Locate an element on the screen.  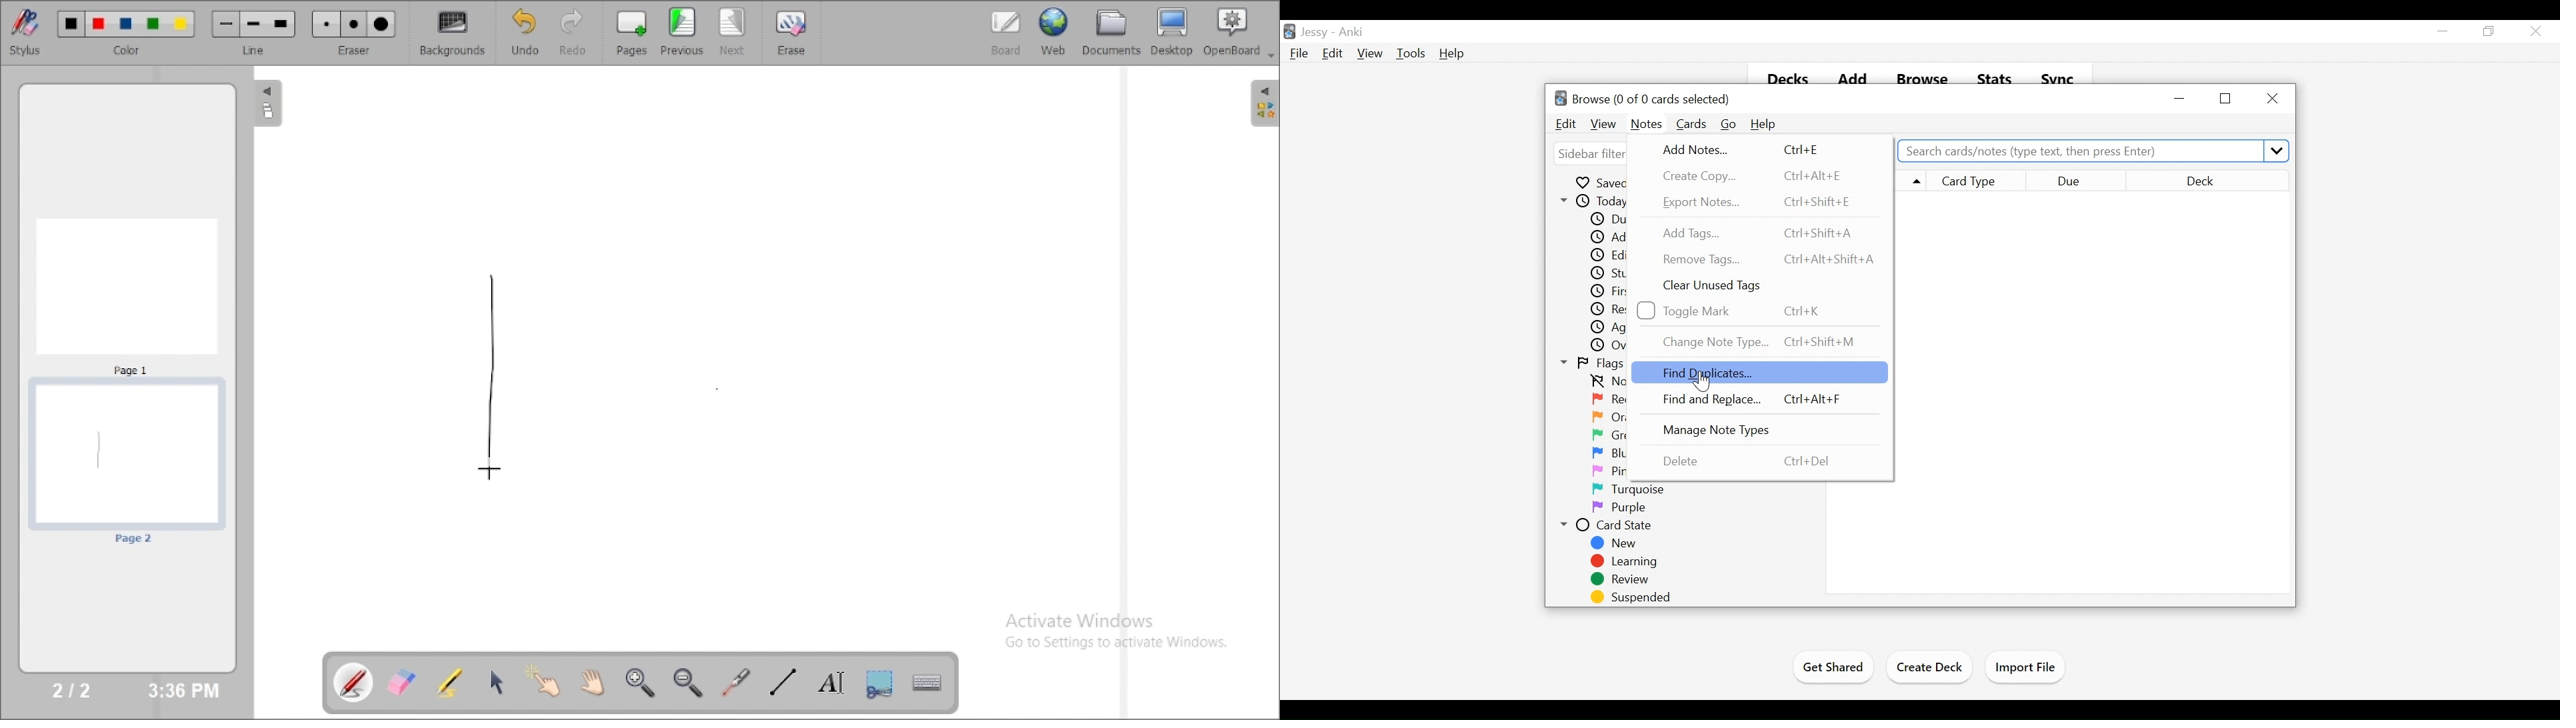
Find Duplicates is located at coordinates (1758, 372).